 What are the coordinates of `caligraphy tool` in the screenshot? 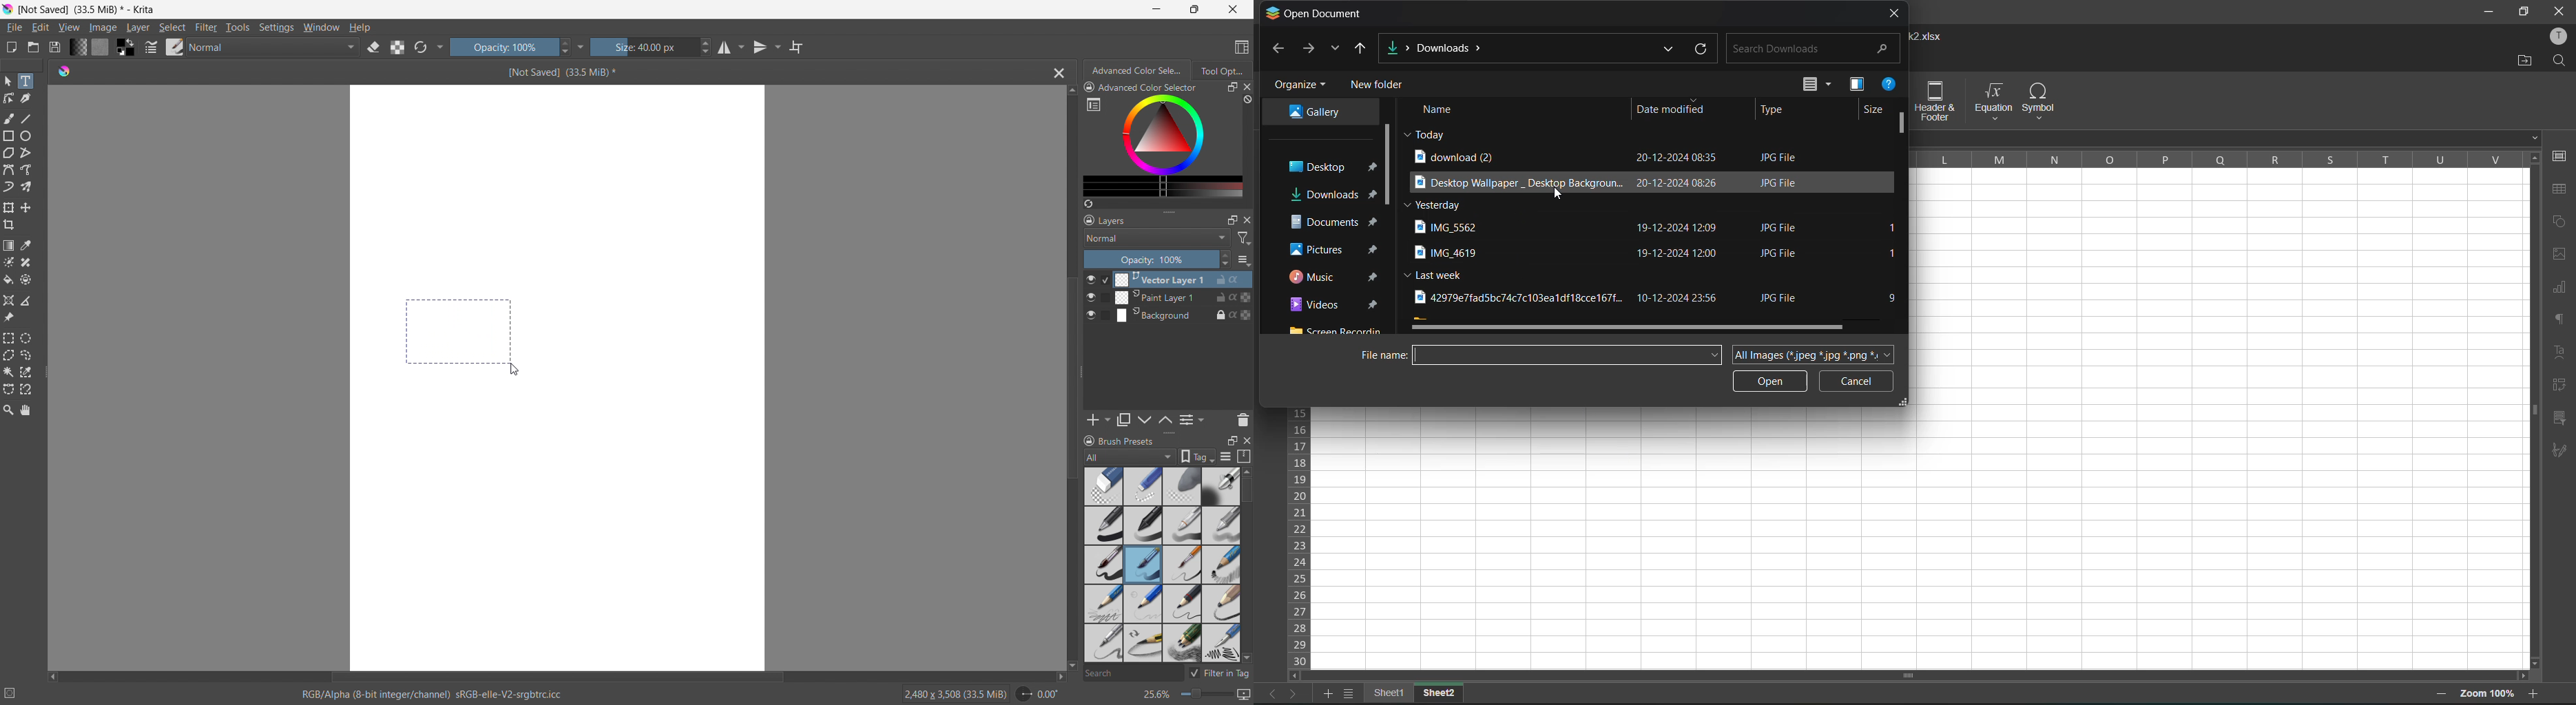 It's located at (25, 99).